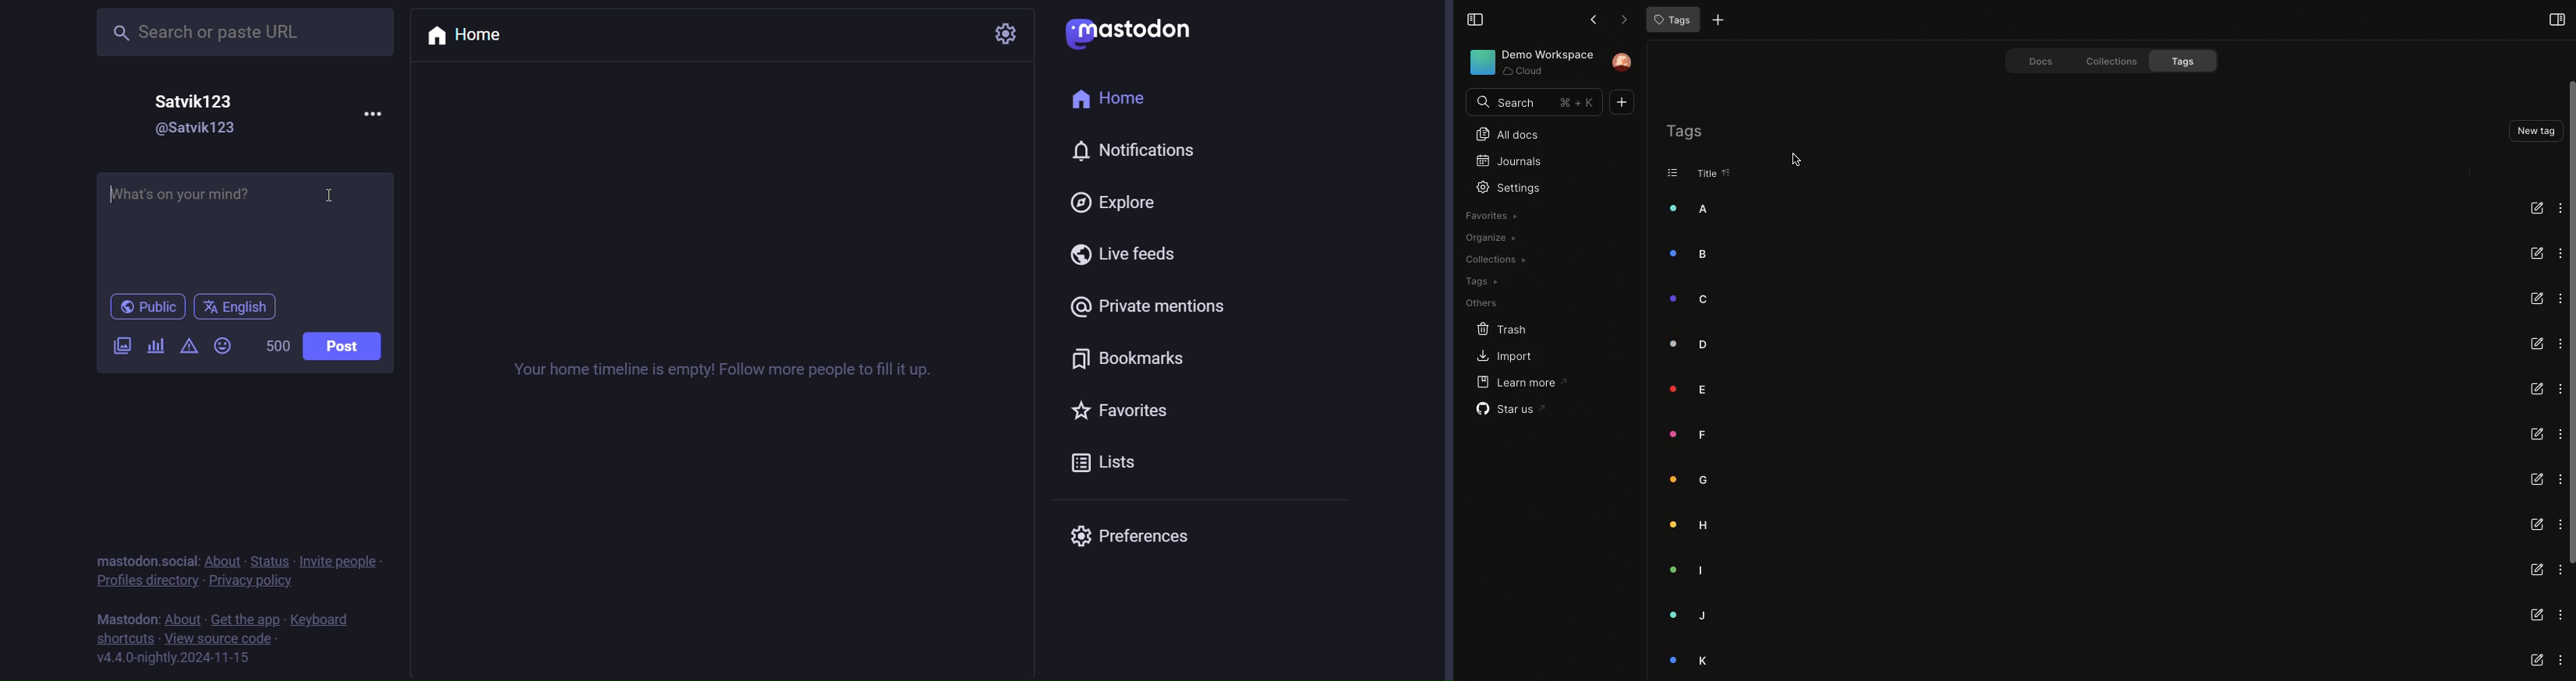 The height and width of the screenshot is (700, 2576). Describe the element at coordinates (1673, 172) in the screenshot. I see `List view` at that location.